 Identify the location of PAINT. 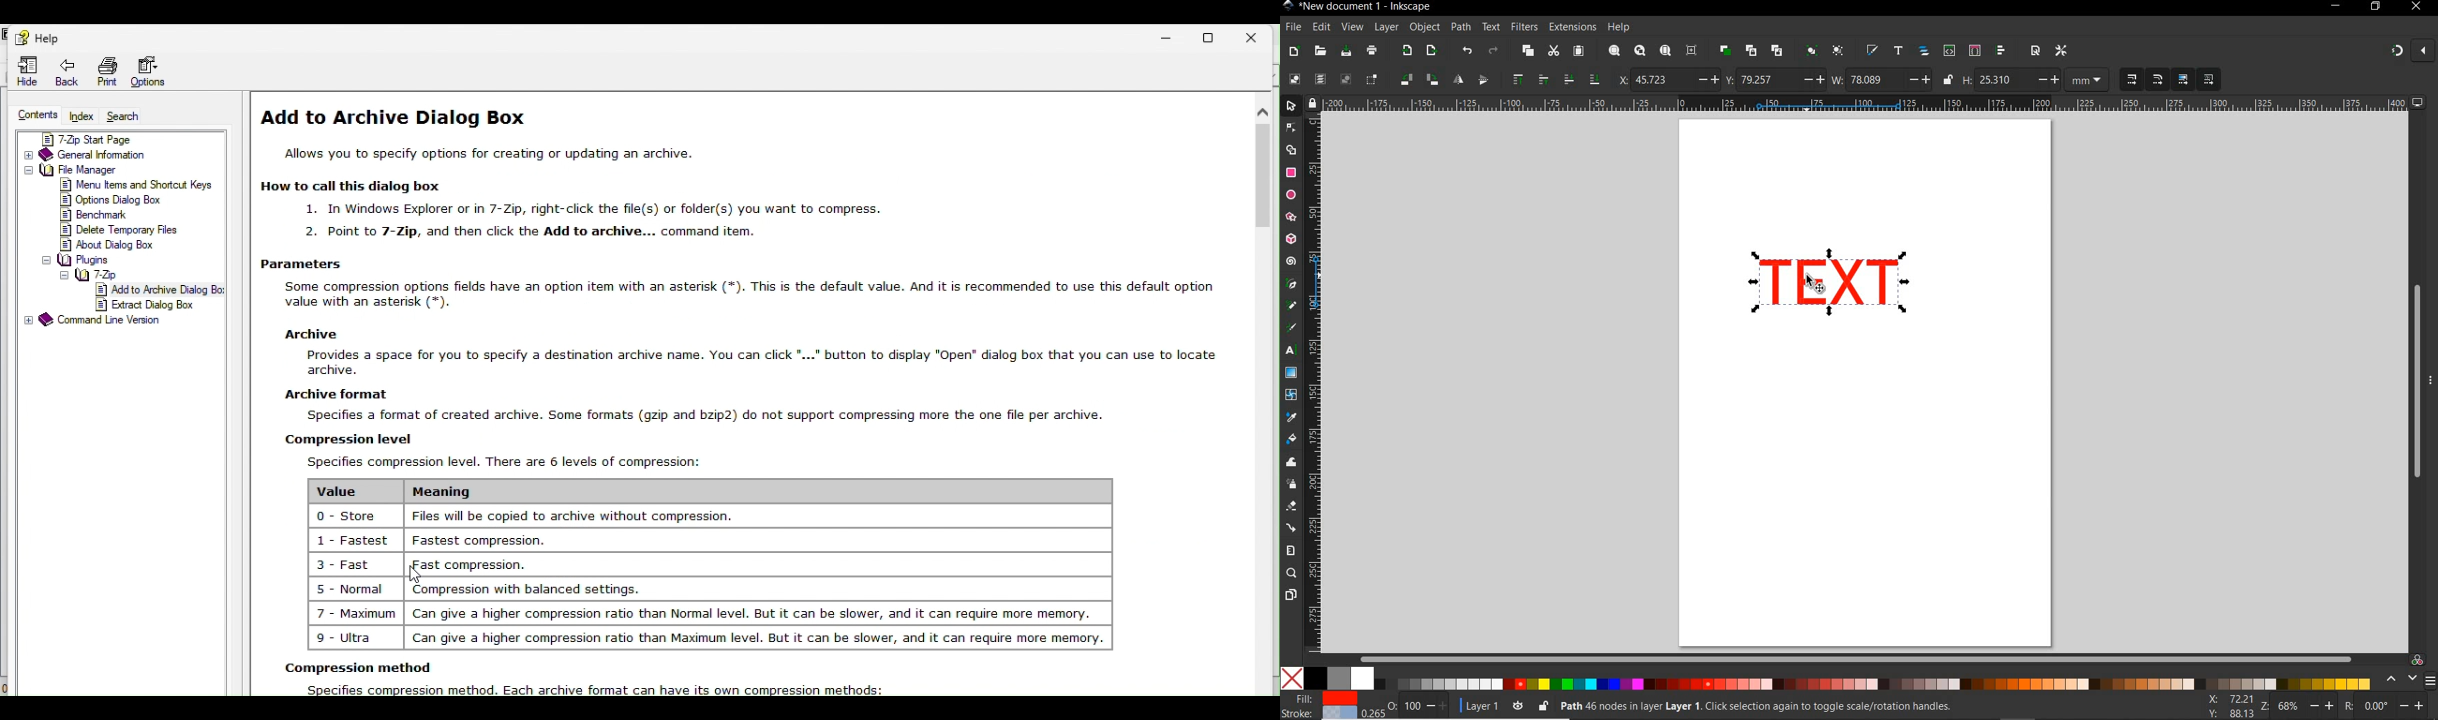
(1372, 52).